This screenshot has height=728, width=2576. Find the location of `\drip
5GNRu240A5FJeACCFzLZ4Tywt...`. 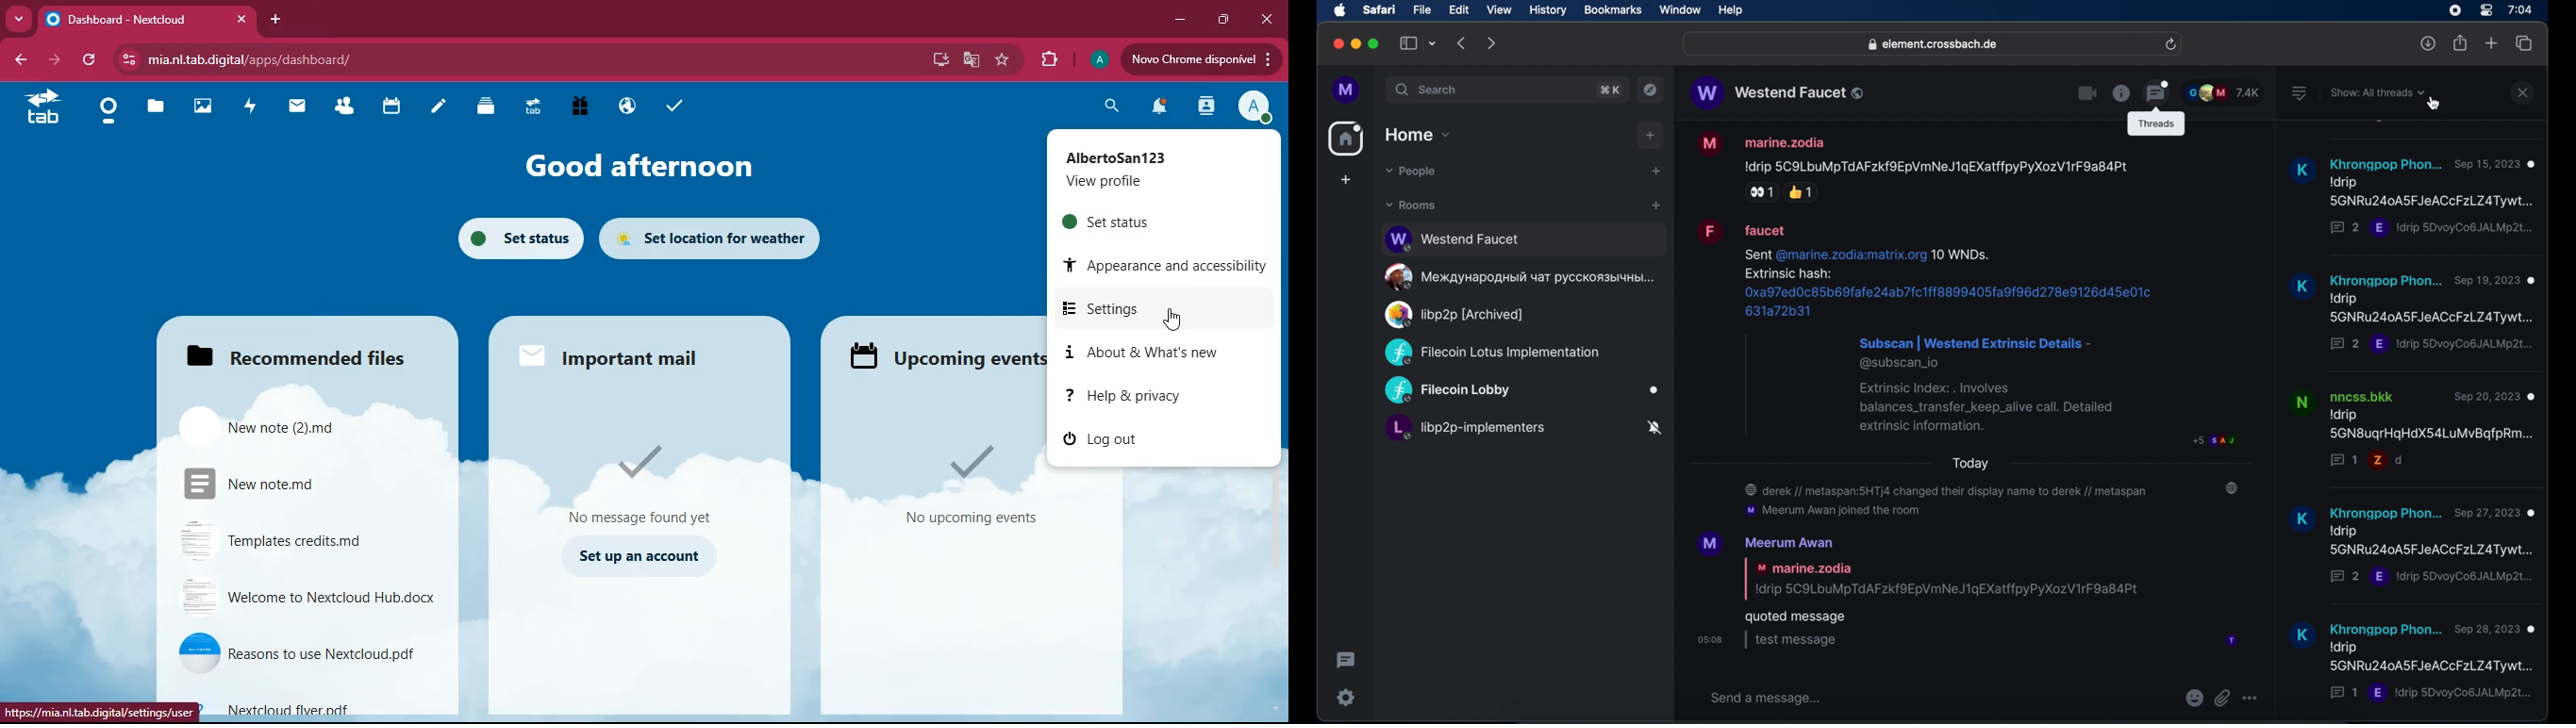

\drip
5GNRu240A5FJeACCFzLZ4Tywt... is located at coordinates (2432, 656).